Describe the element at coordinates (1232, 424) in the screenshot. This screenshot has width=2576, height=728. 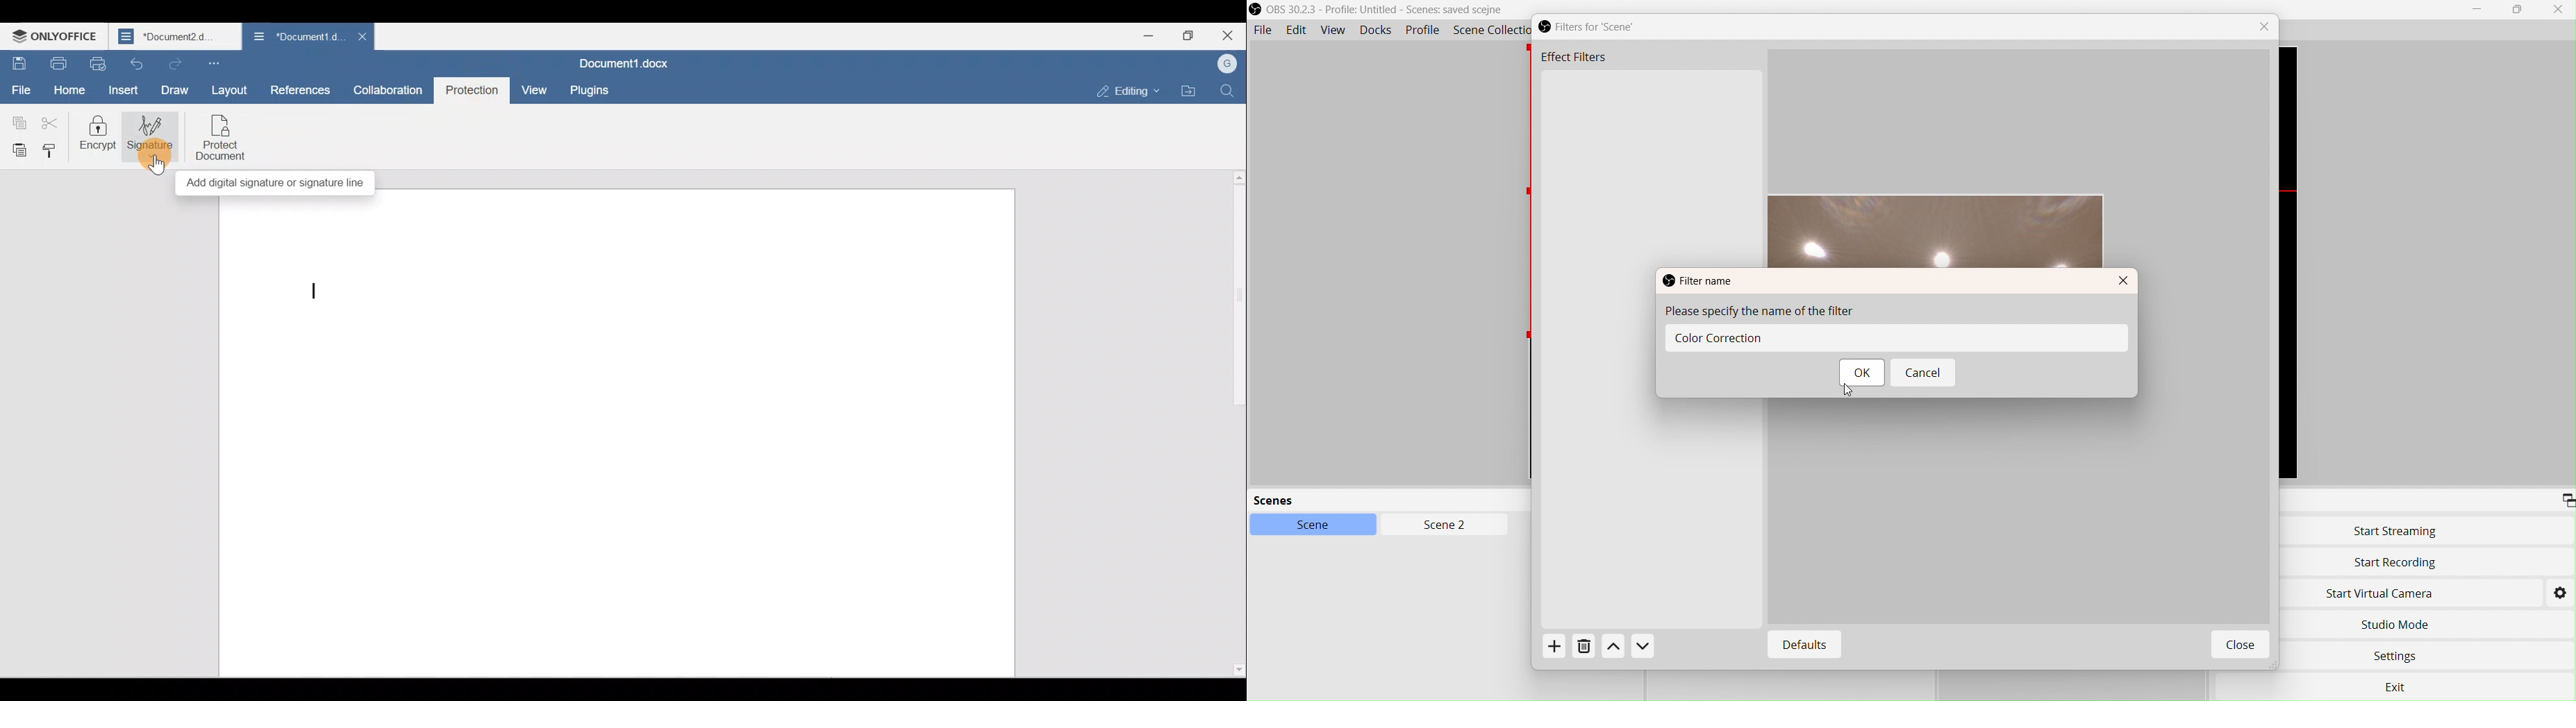
I see `Scroll bar` at that location.